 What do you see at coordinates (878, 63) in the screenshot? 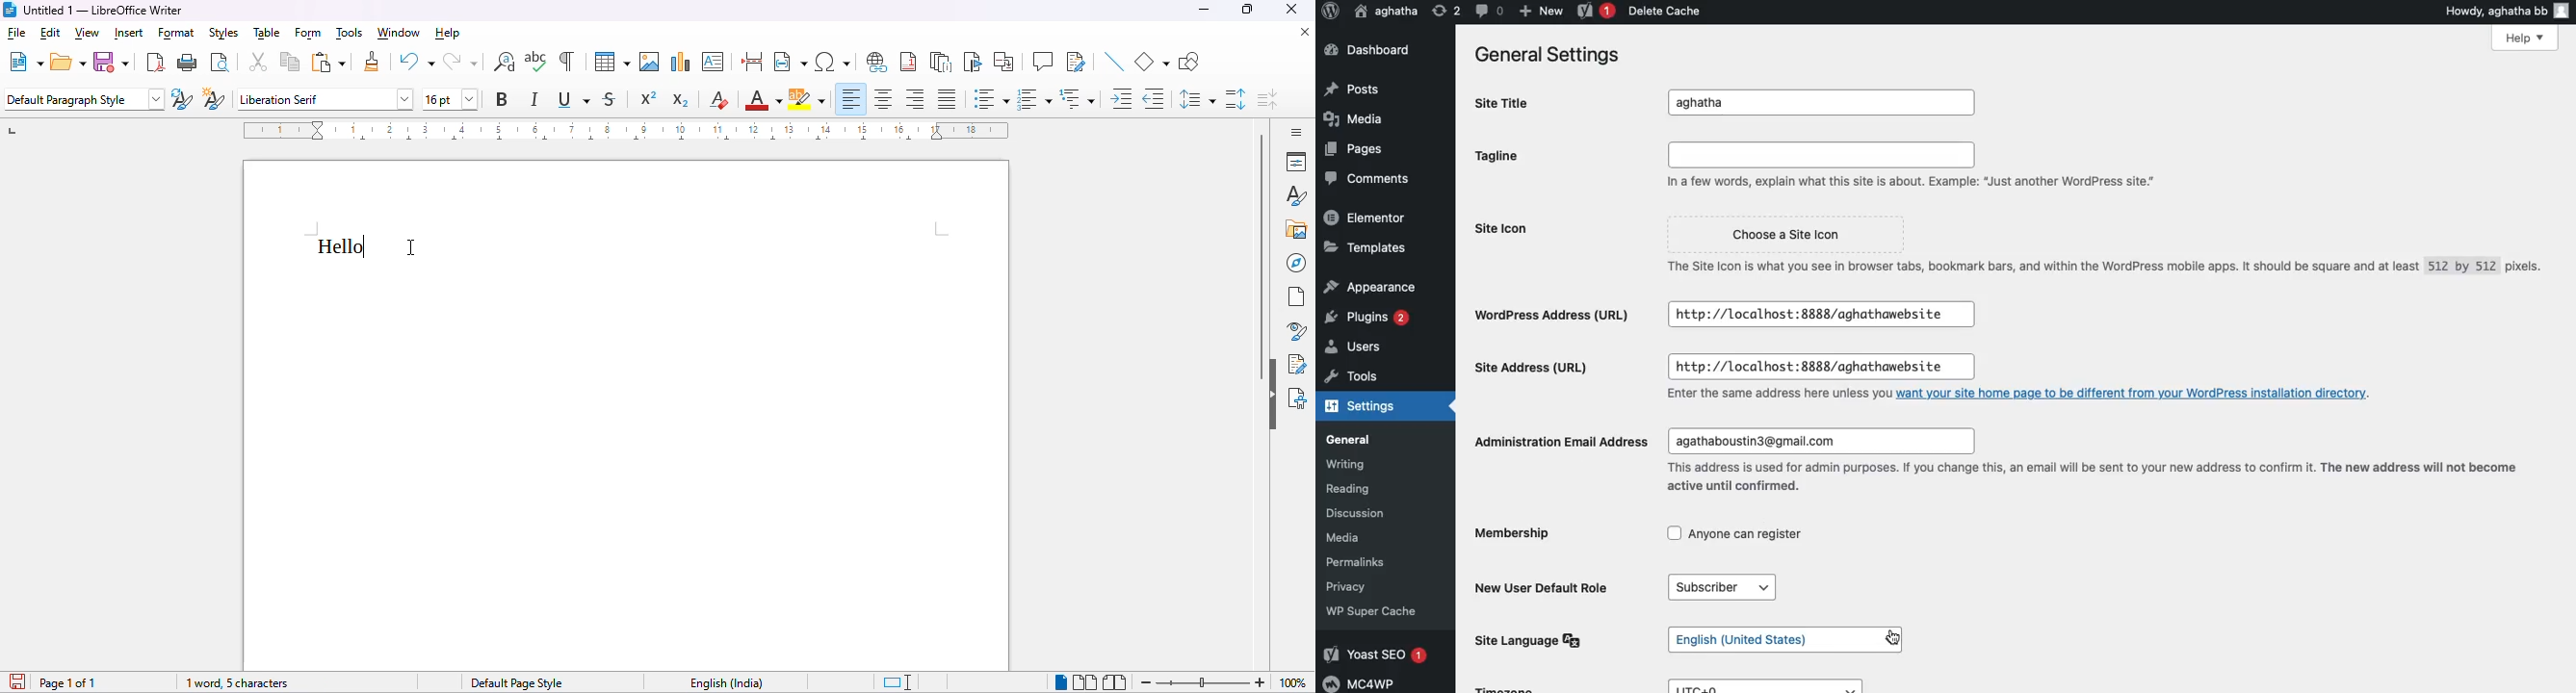
I see `insert hyperlink` at bounding box center [878, 63].